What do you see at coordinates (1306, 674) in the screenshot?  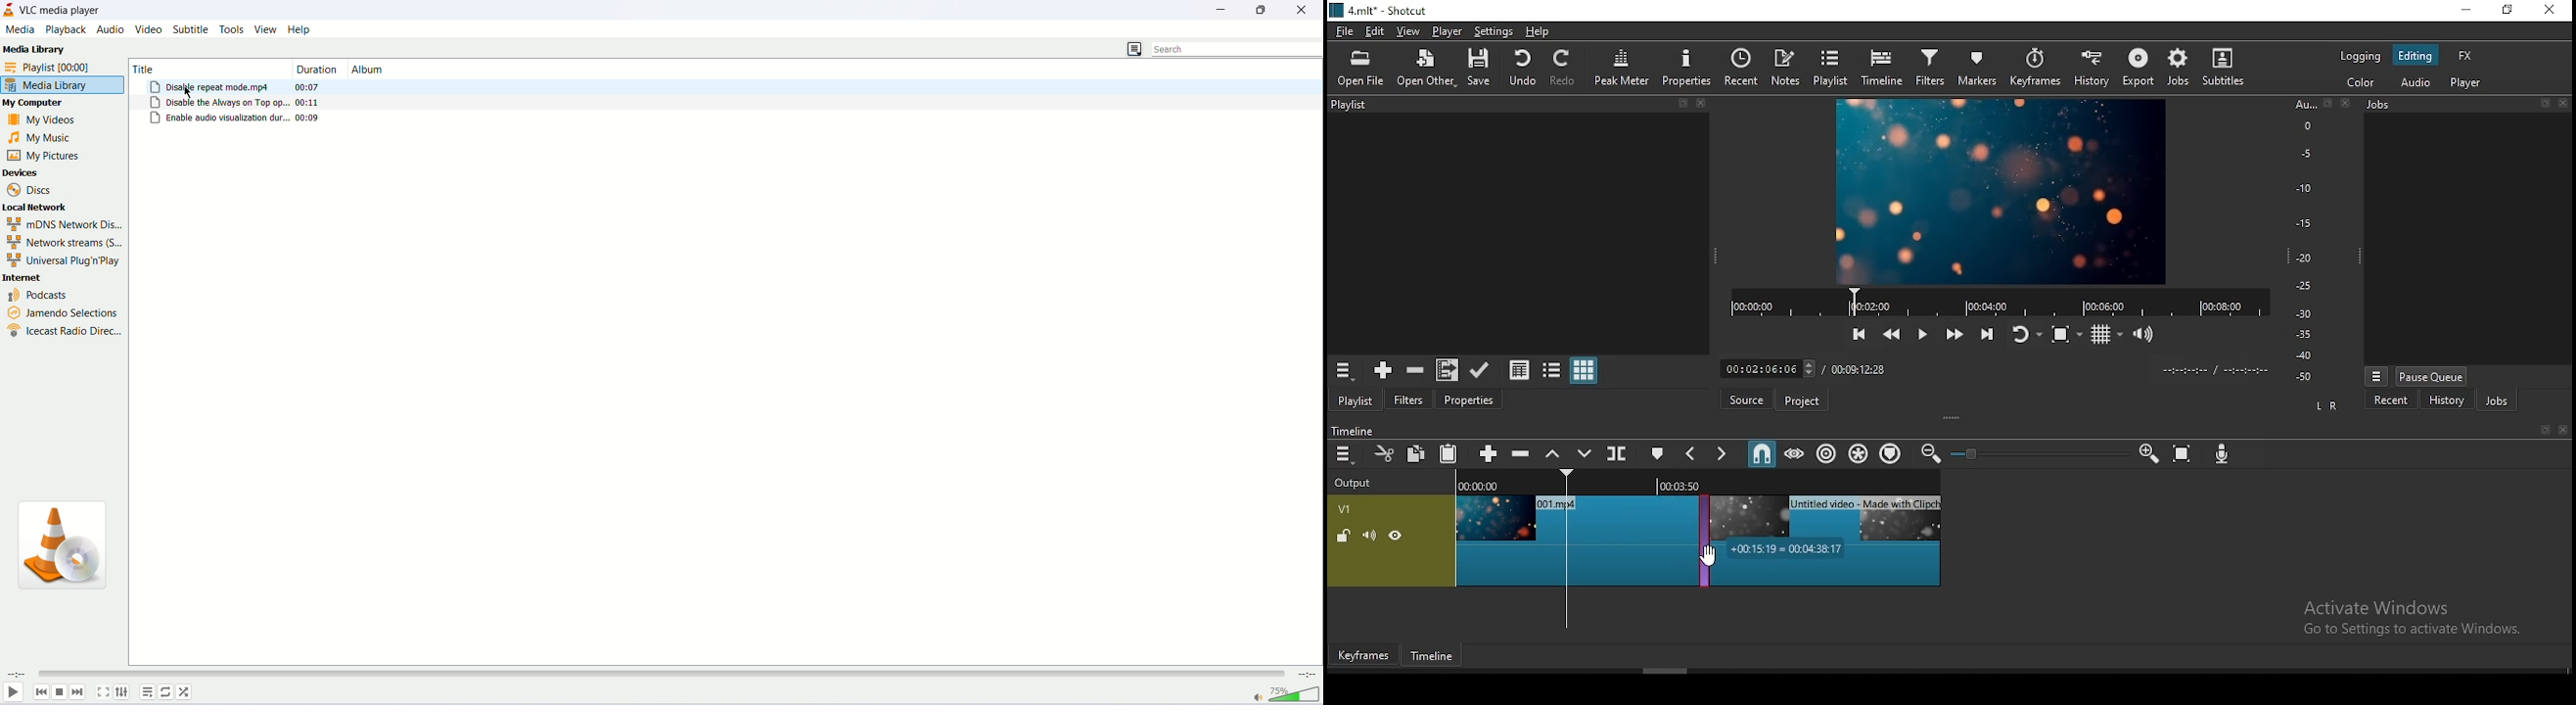 I see `remaining time` at bounding box center [1306, 674].